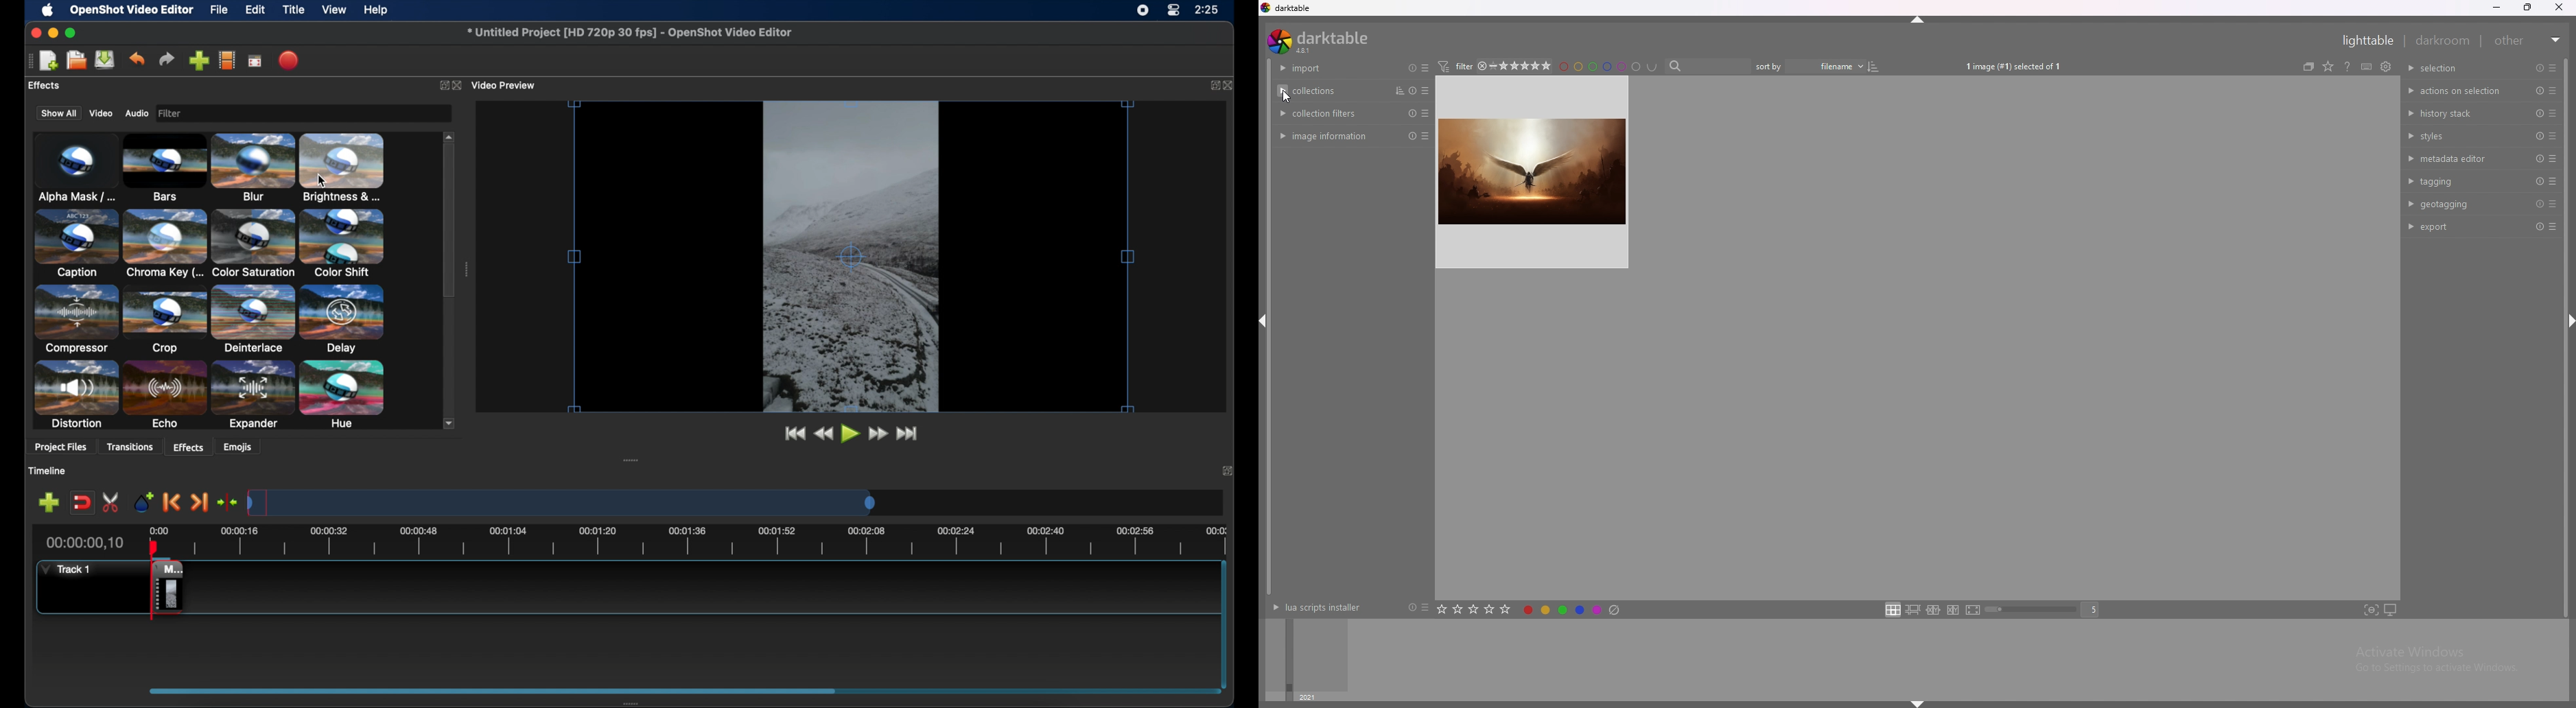 The height and width of the screenshot is (728, 2576). Describe the element at coordinates (54, 32) in the screenshot. I see `minimize` at that location.